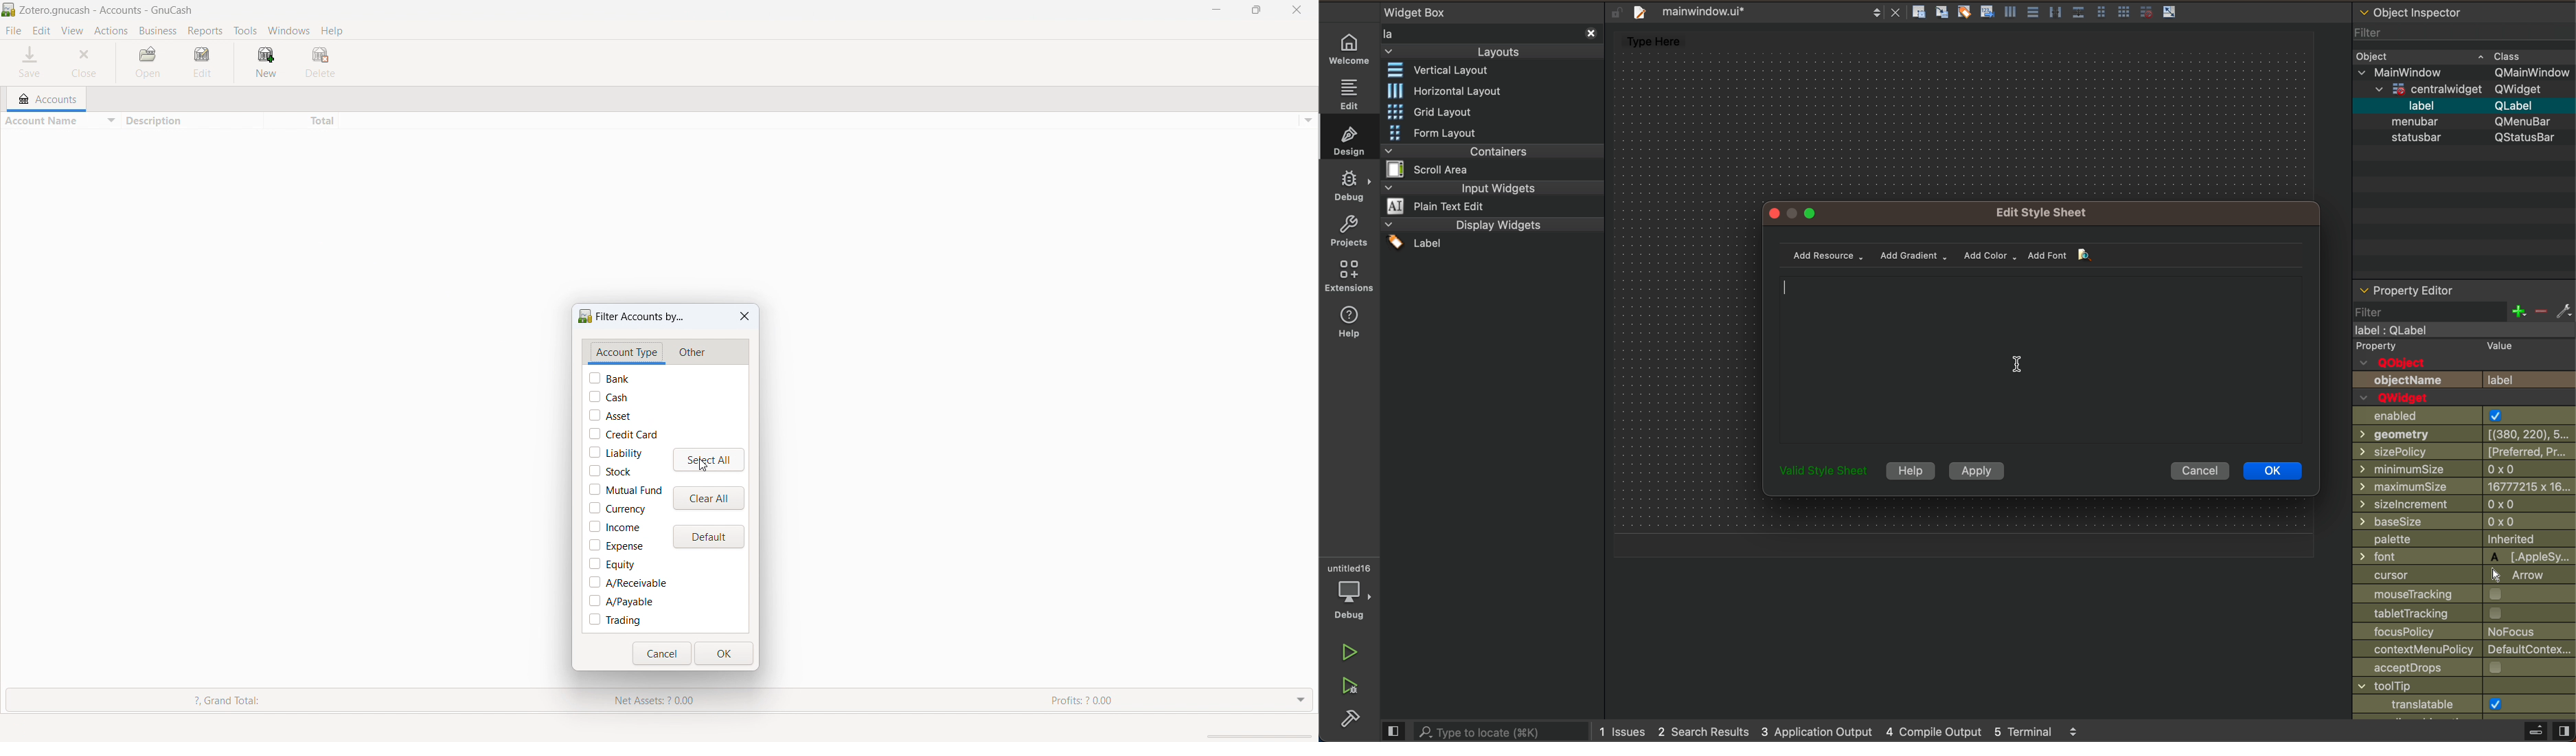  I want to click on delete, so click(321, 61).